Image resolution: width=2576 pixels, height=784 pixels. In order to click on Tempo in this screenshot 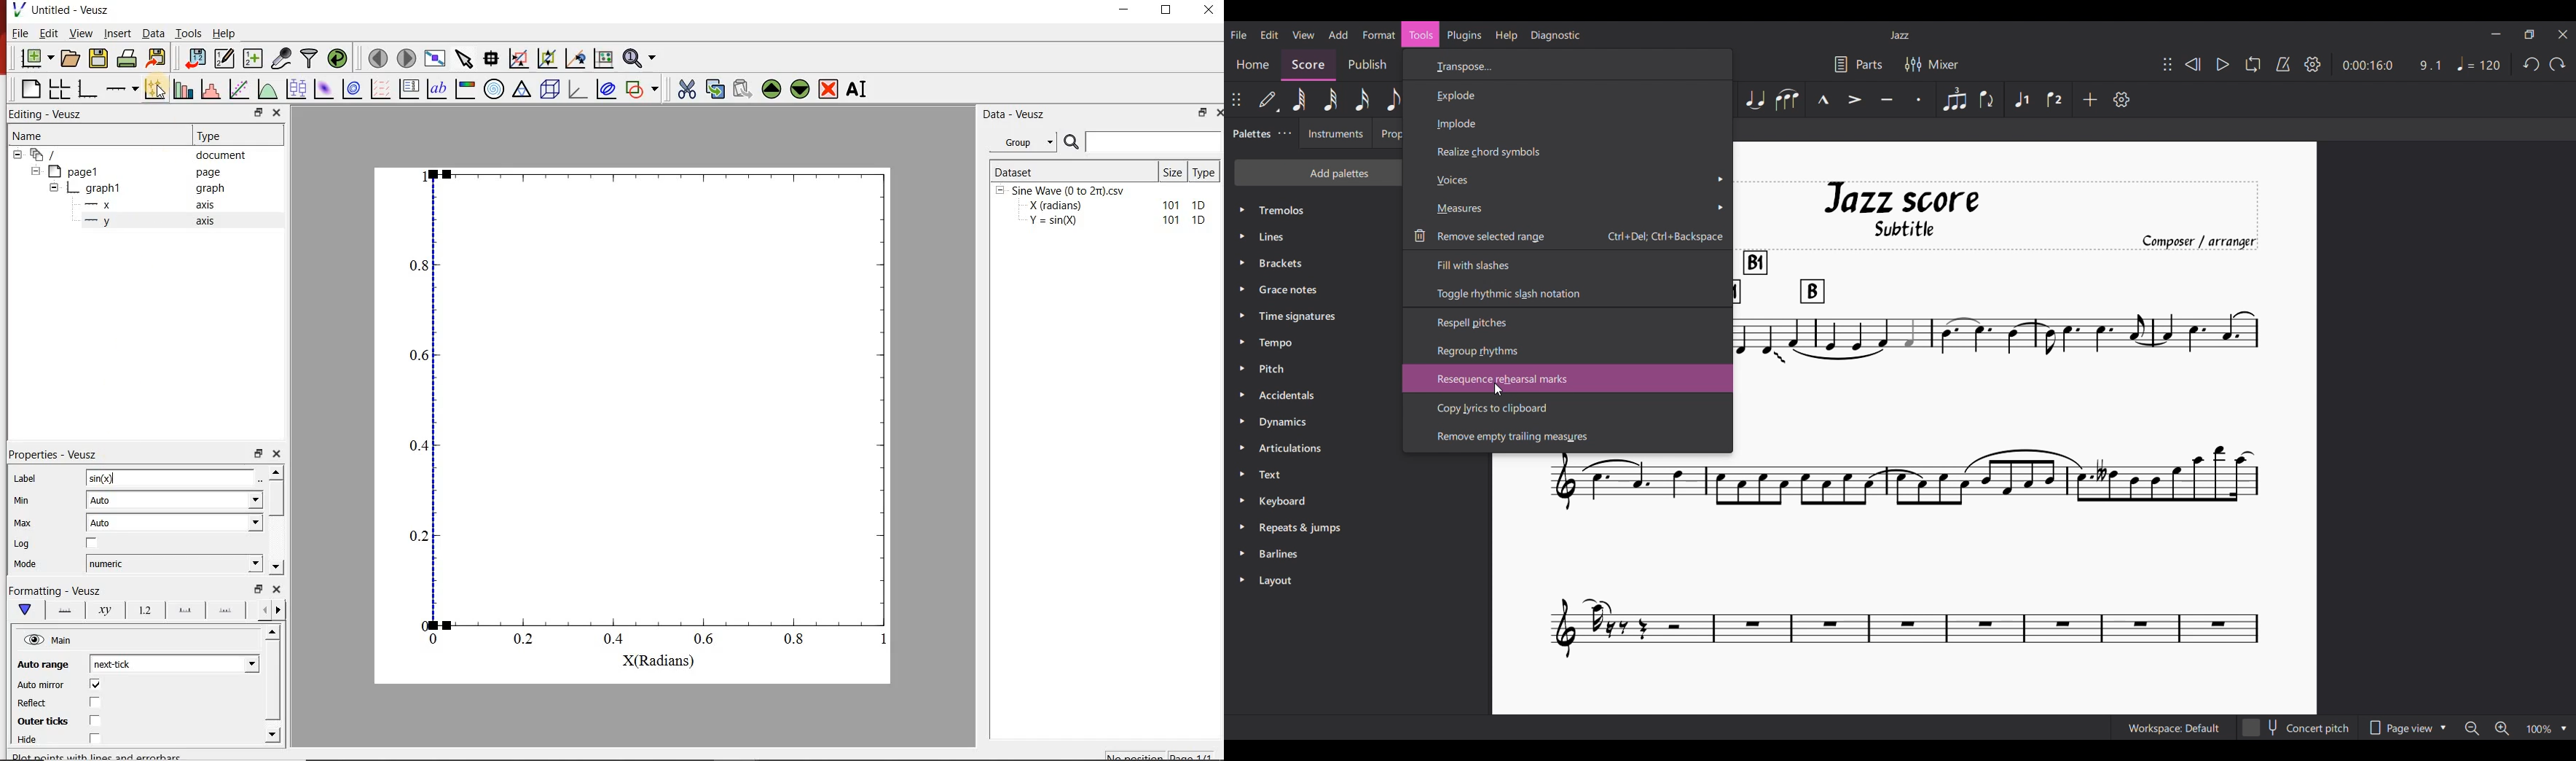, I will do `click(2479, 63)`.